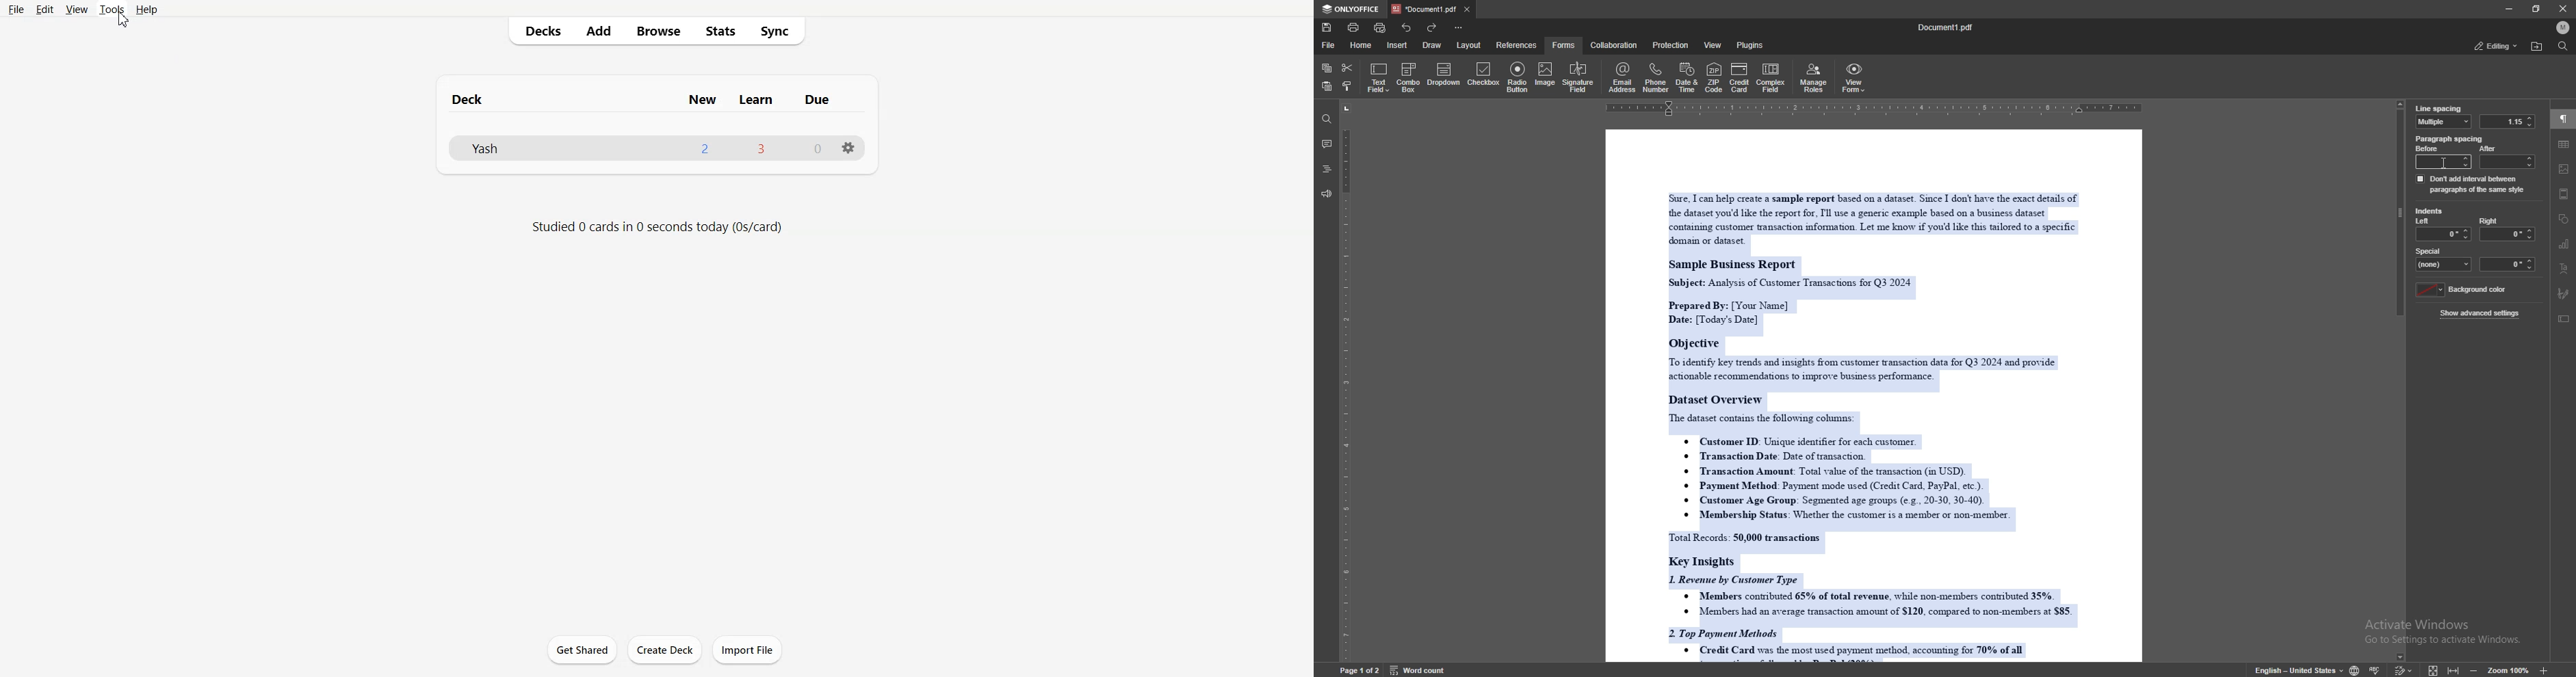 Image resolution: width=2576 pixels, height=700 pixels. Describe the element at coordinates (1713, 77) in the screenshot. I see `zip code` at that location.